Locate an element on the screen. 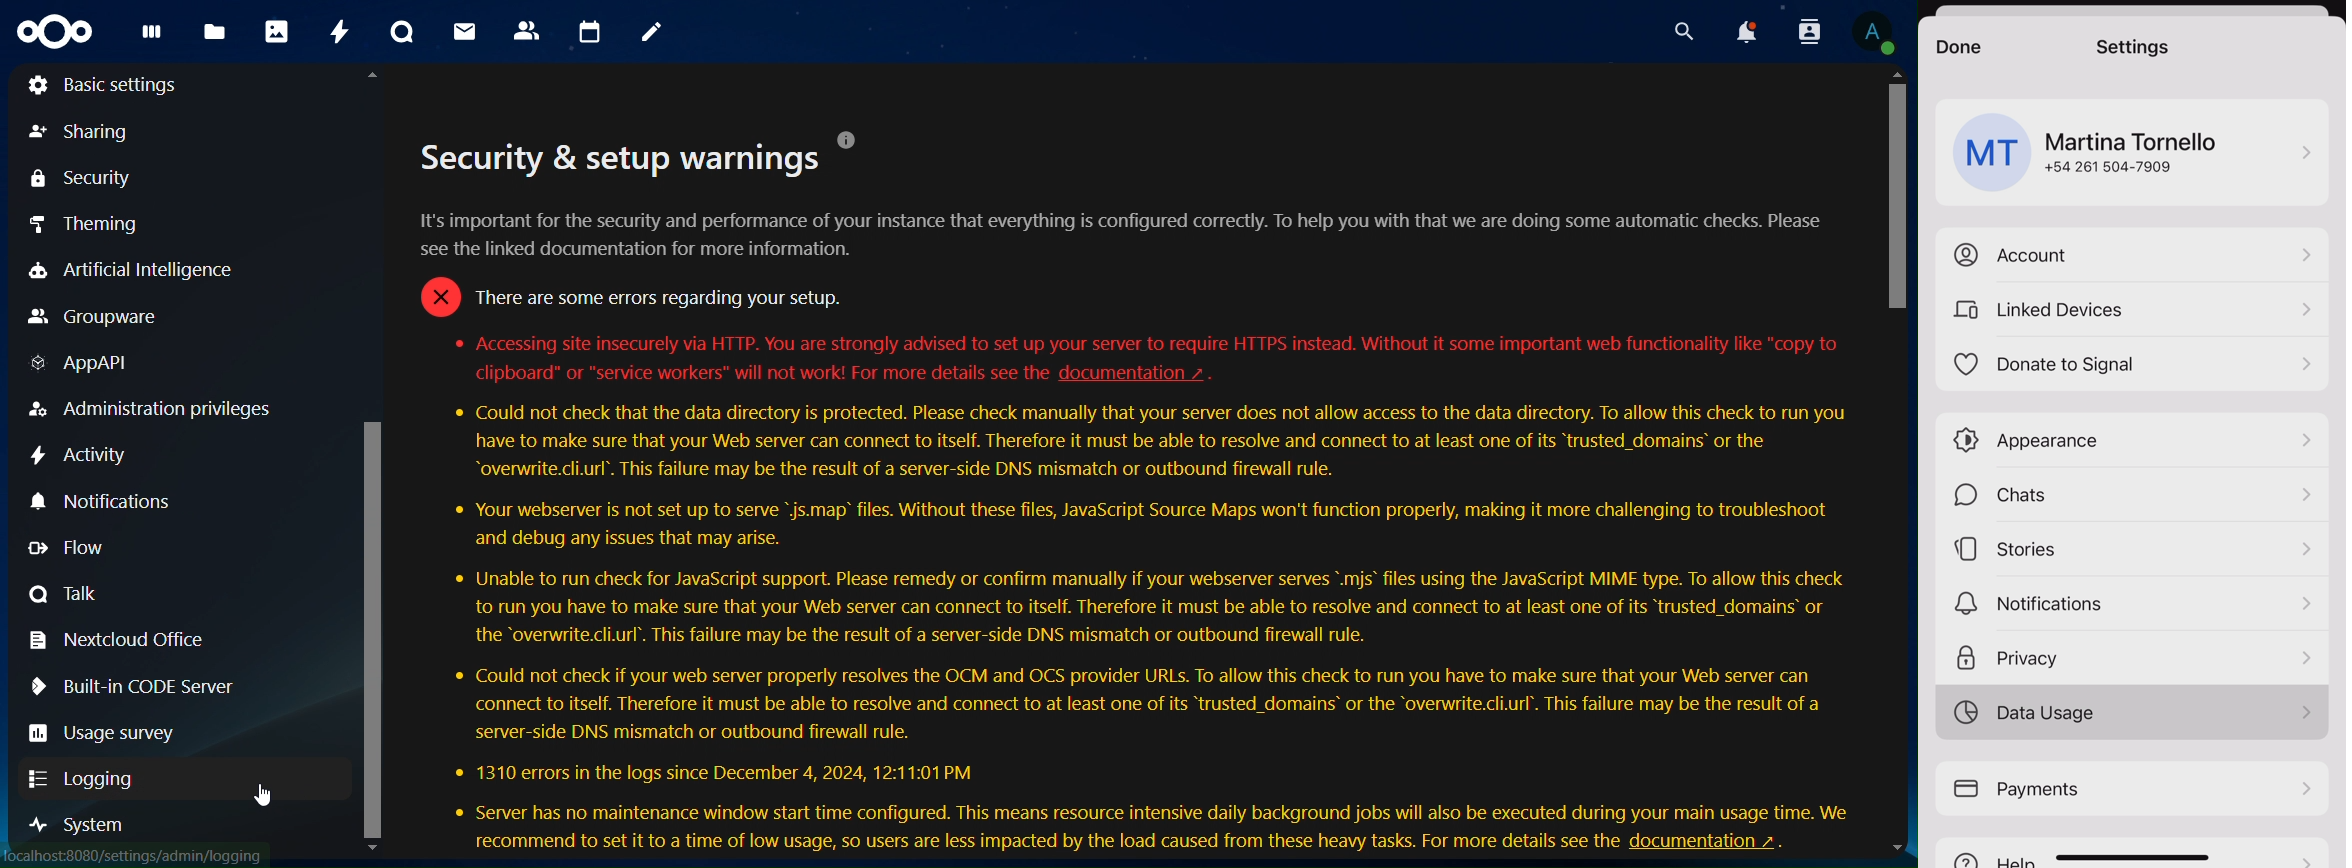 This screenshot has width=2352, height=868. talk is located at coordinates (403, 31).